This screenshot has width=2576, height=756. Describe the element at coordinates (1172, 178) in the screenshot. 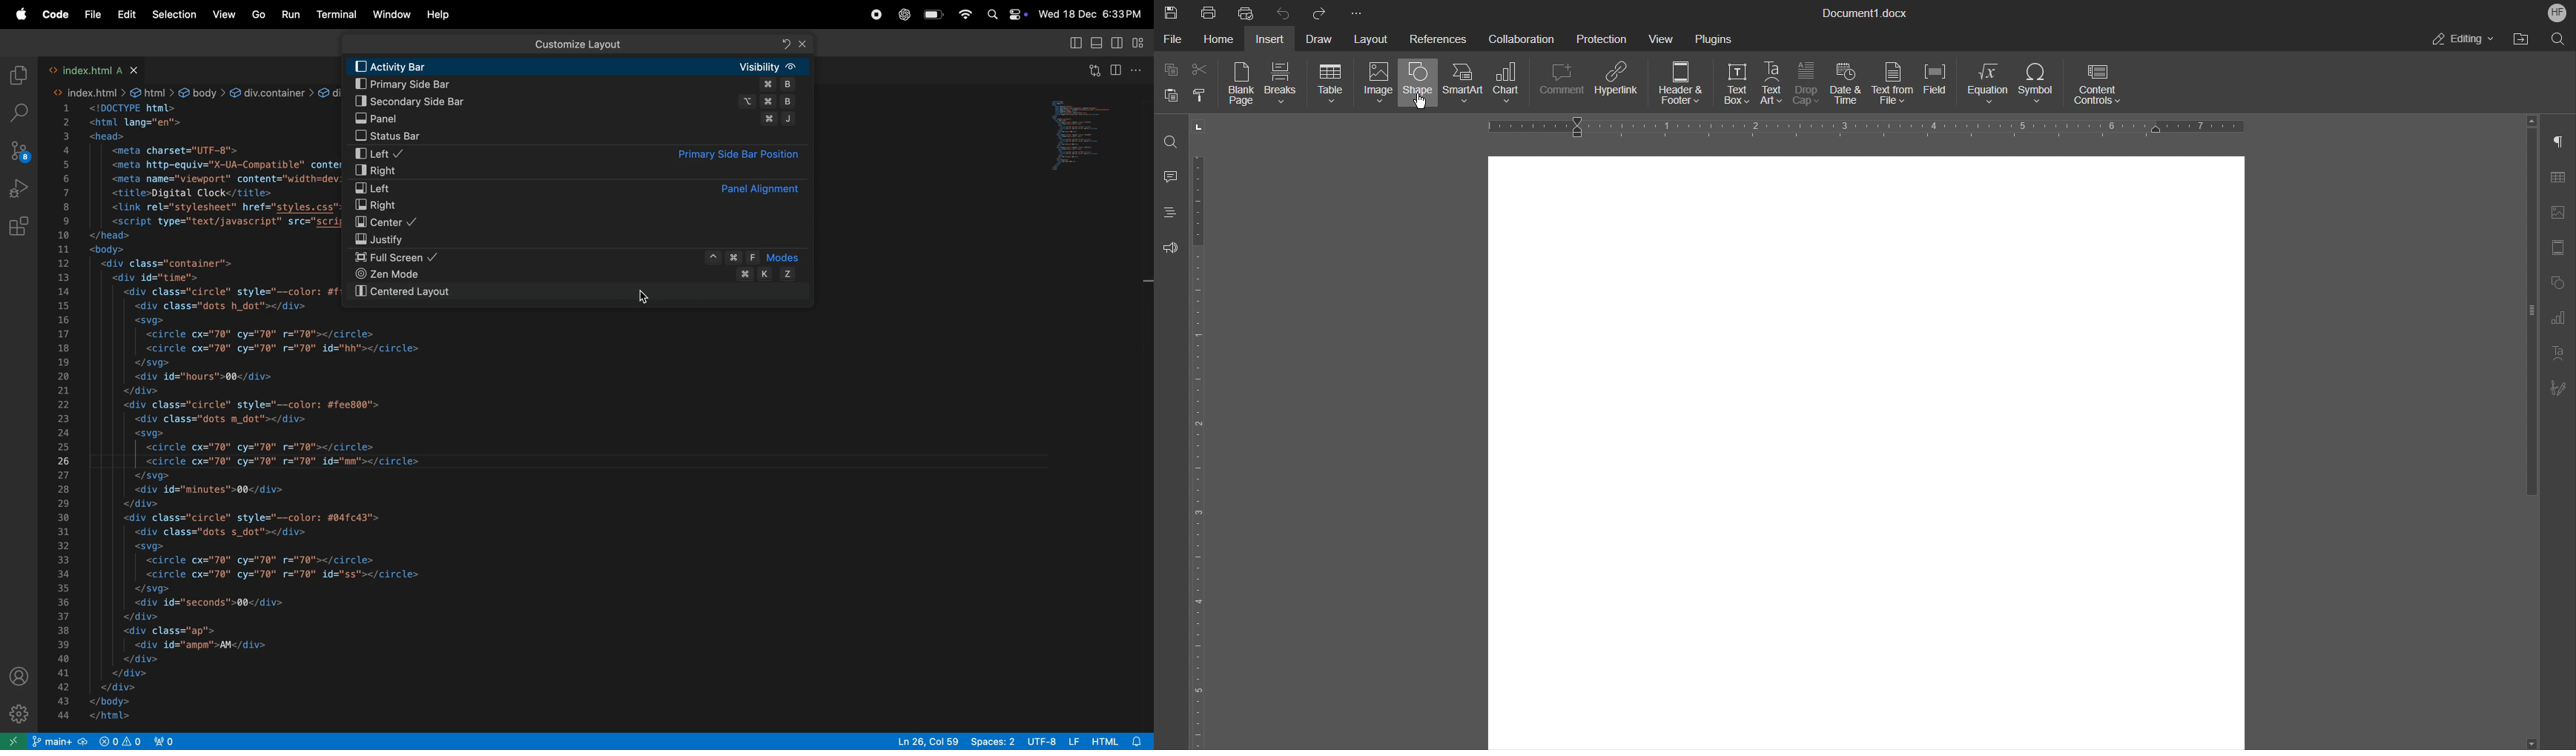

I see `Comments` at that location.